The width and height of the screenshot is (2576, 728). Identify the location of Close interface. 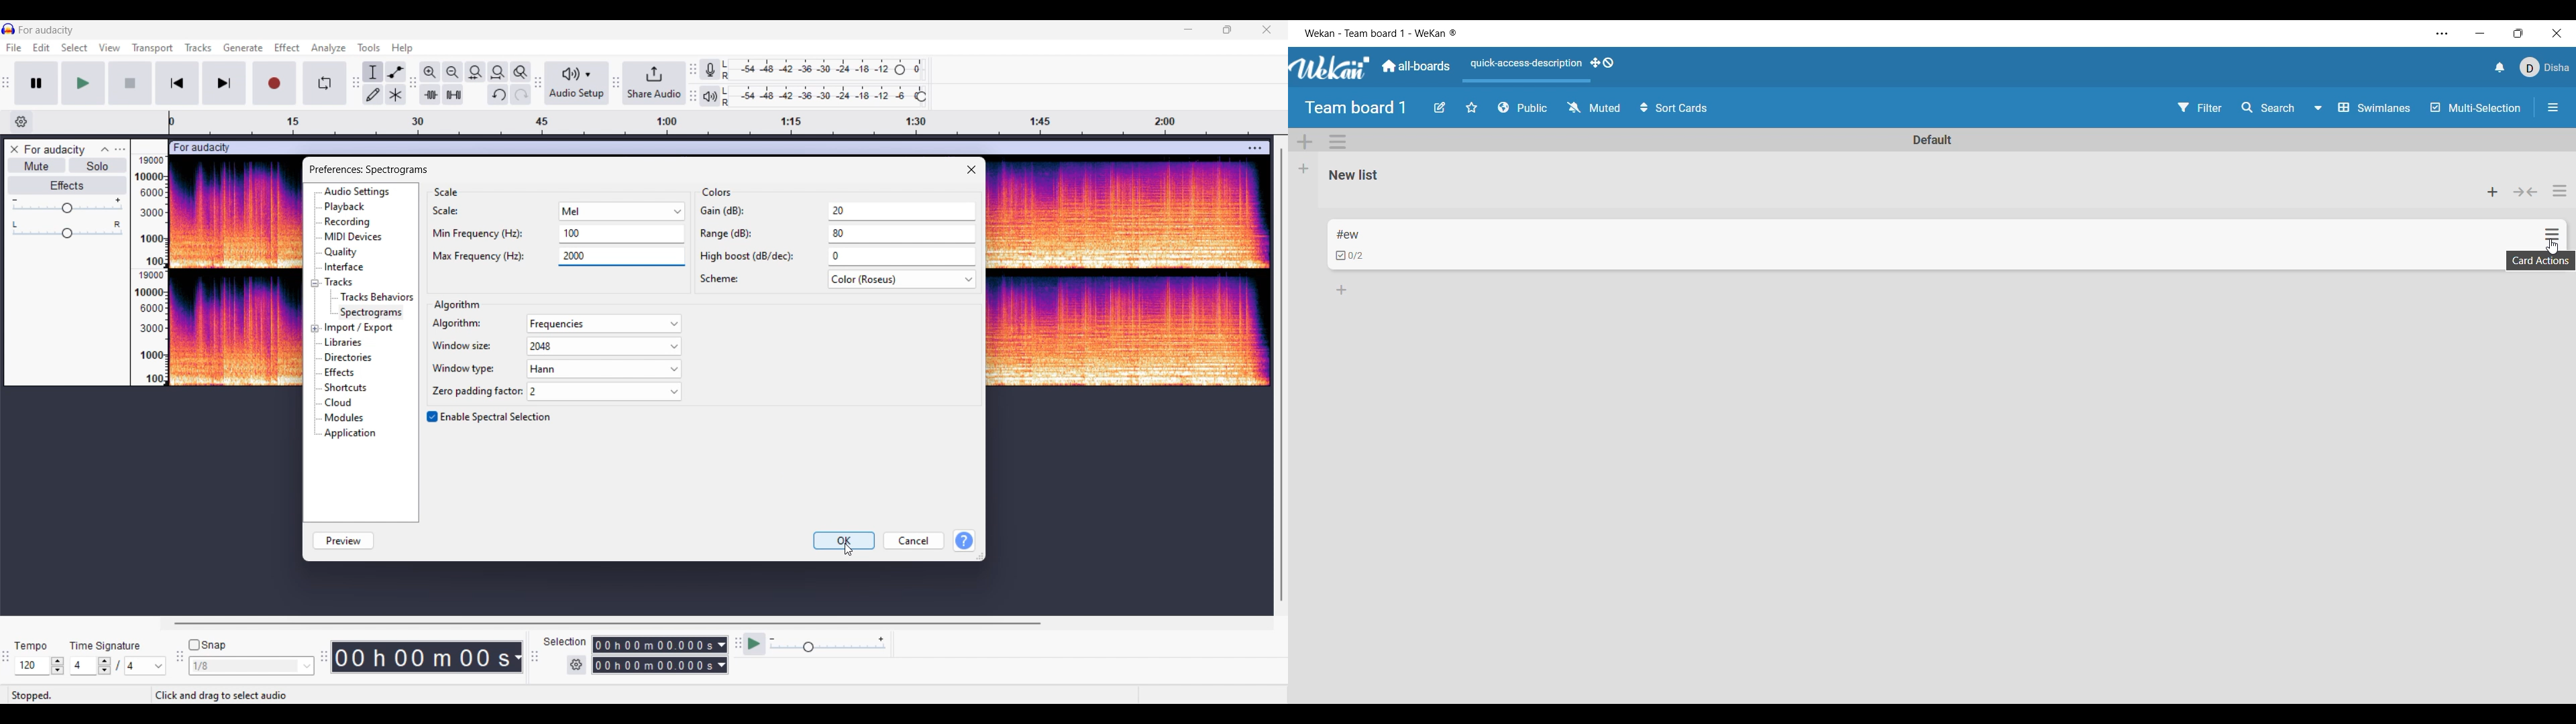
(1267, 29).